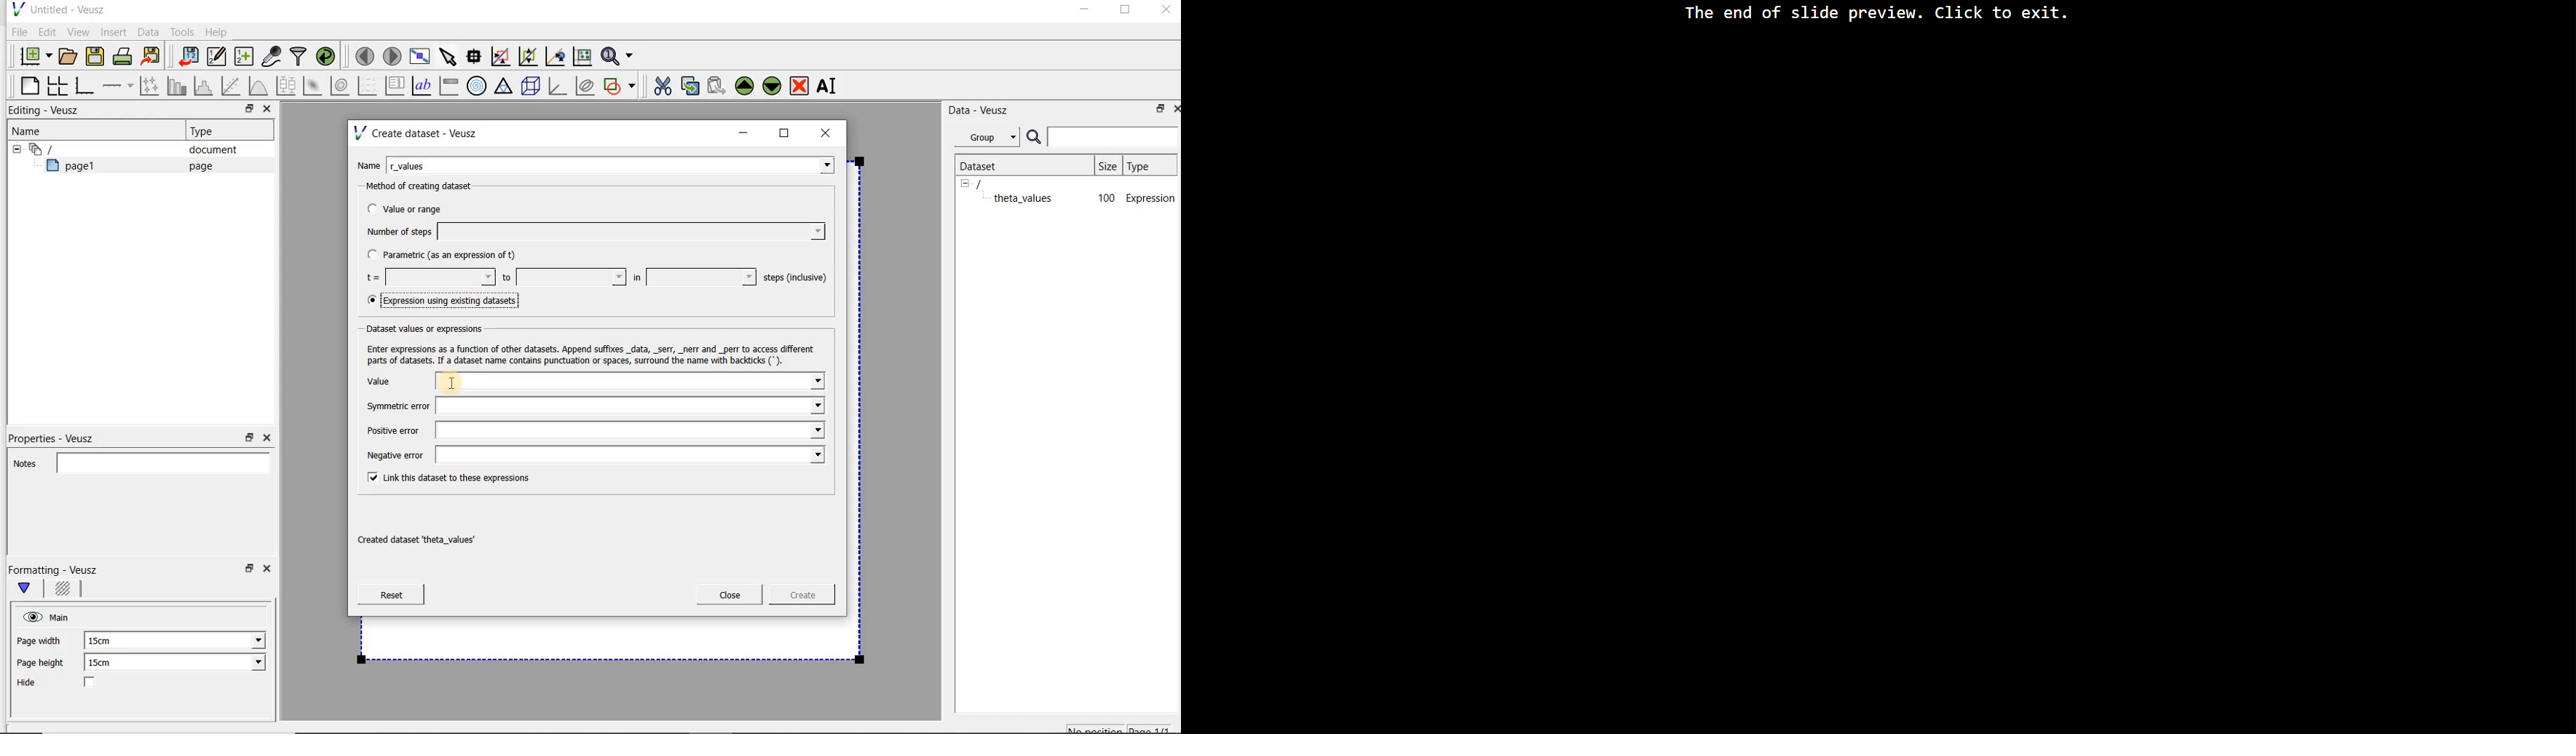 The height and width of the screenshot is (756, 2576). What do you see at coordinates (432, 535) in the screenshot?
I see `| Created dataset ‘theta_values"` at bounding box center [432, 535].